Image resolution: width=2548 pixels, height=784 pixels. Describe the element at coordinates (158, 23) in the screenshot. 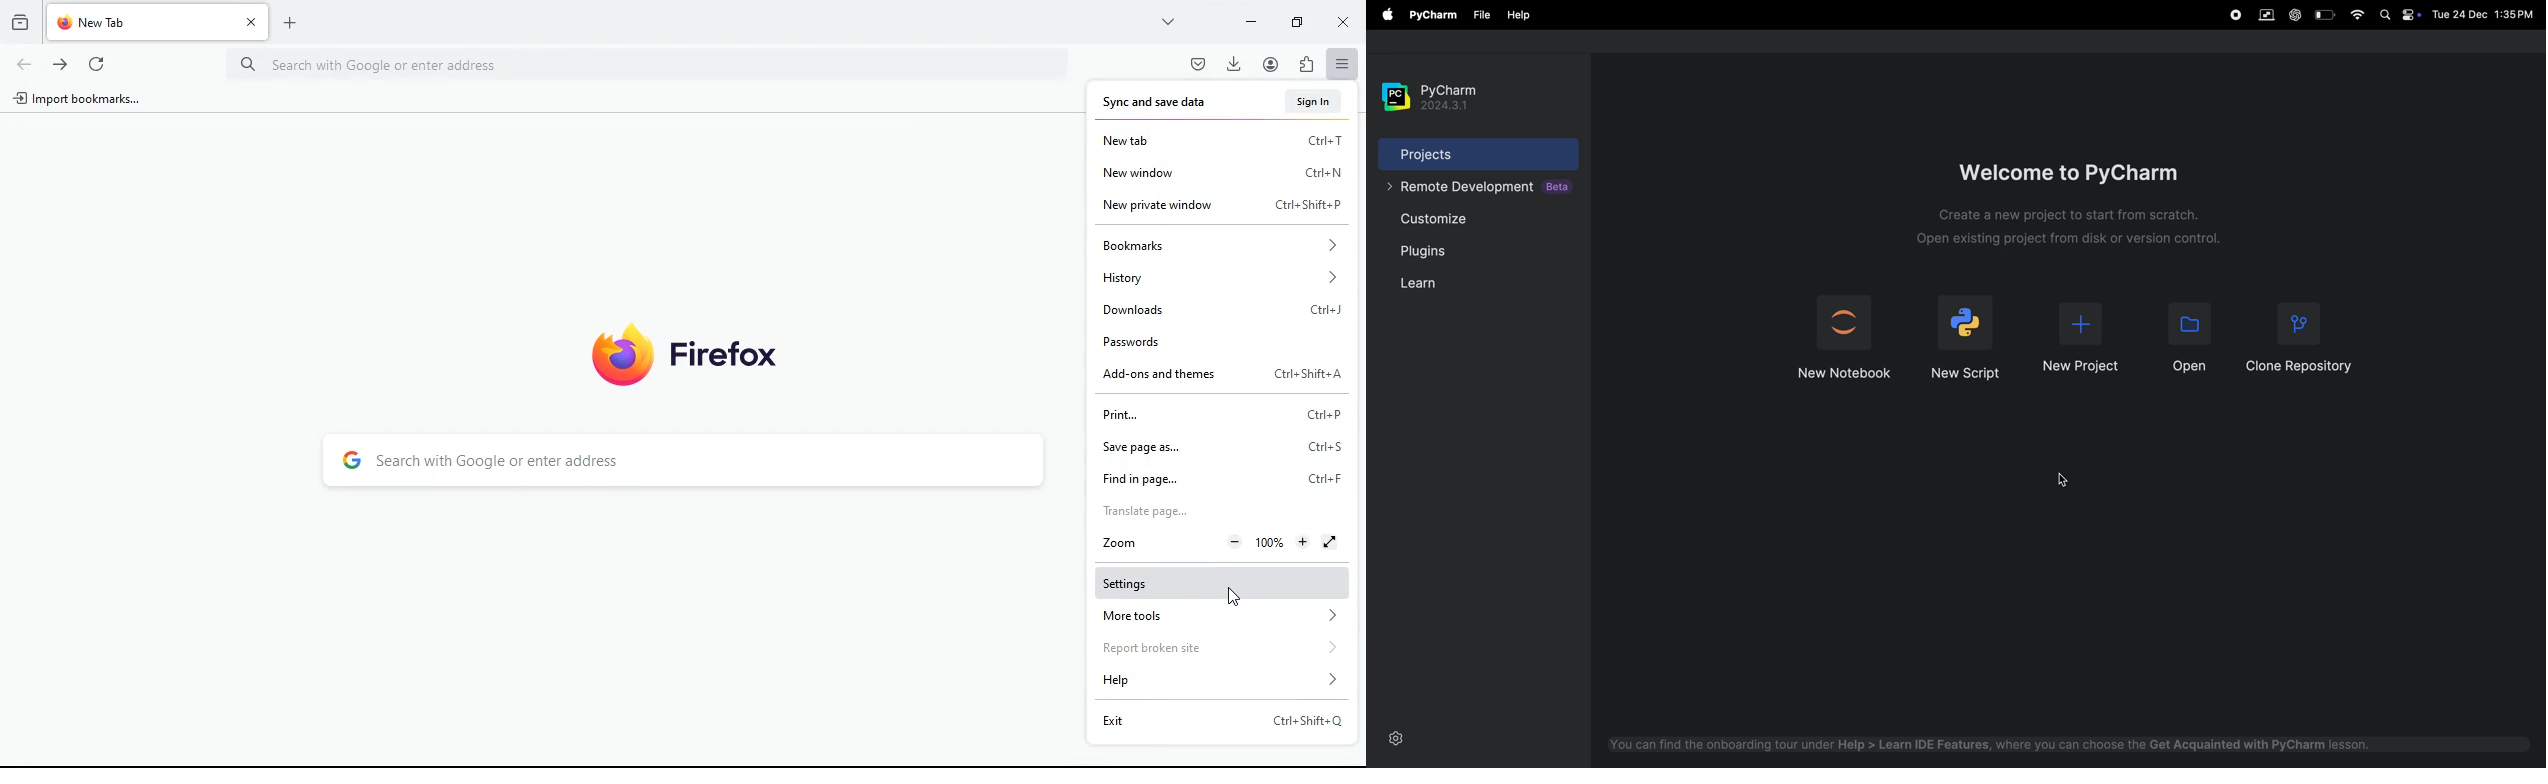

I see `tab` at that location.